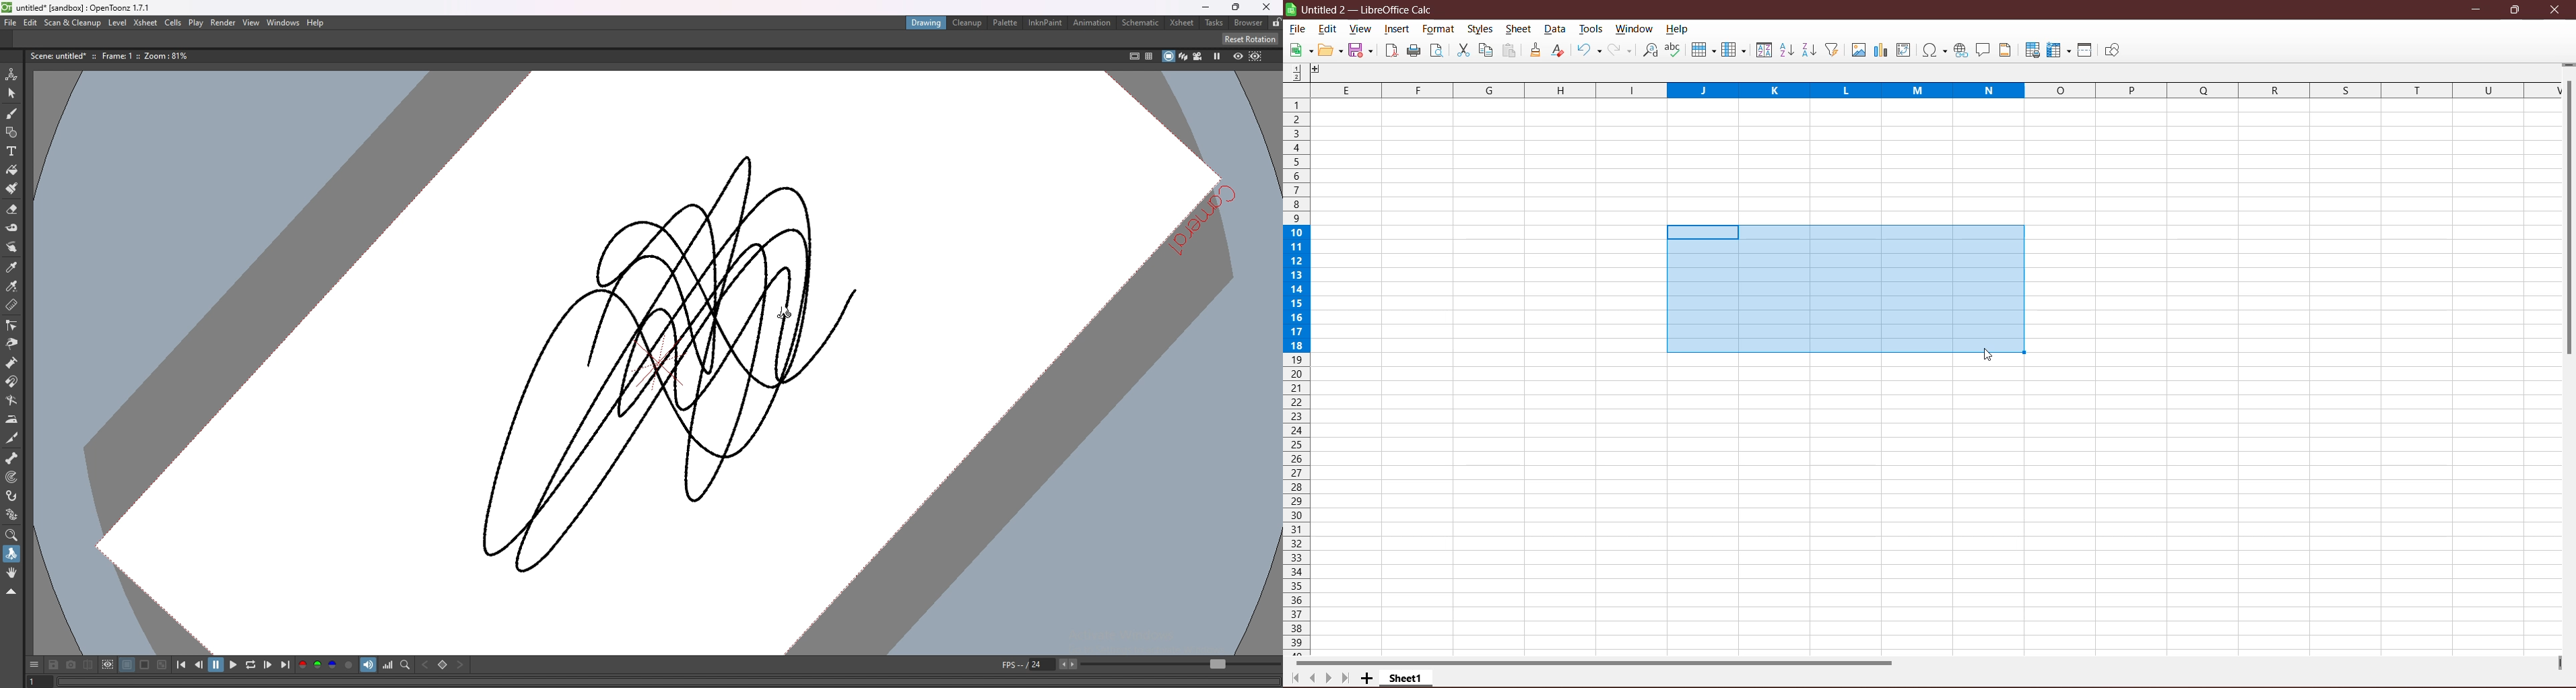 The width and height of the screenshot is (2576, 700). I want to click on Drag to select the cells to be grouped, so click(1845, 290).